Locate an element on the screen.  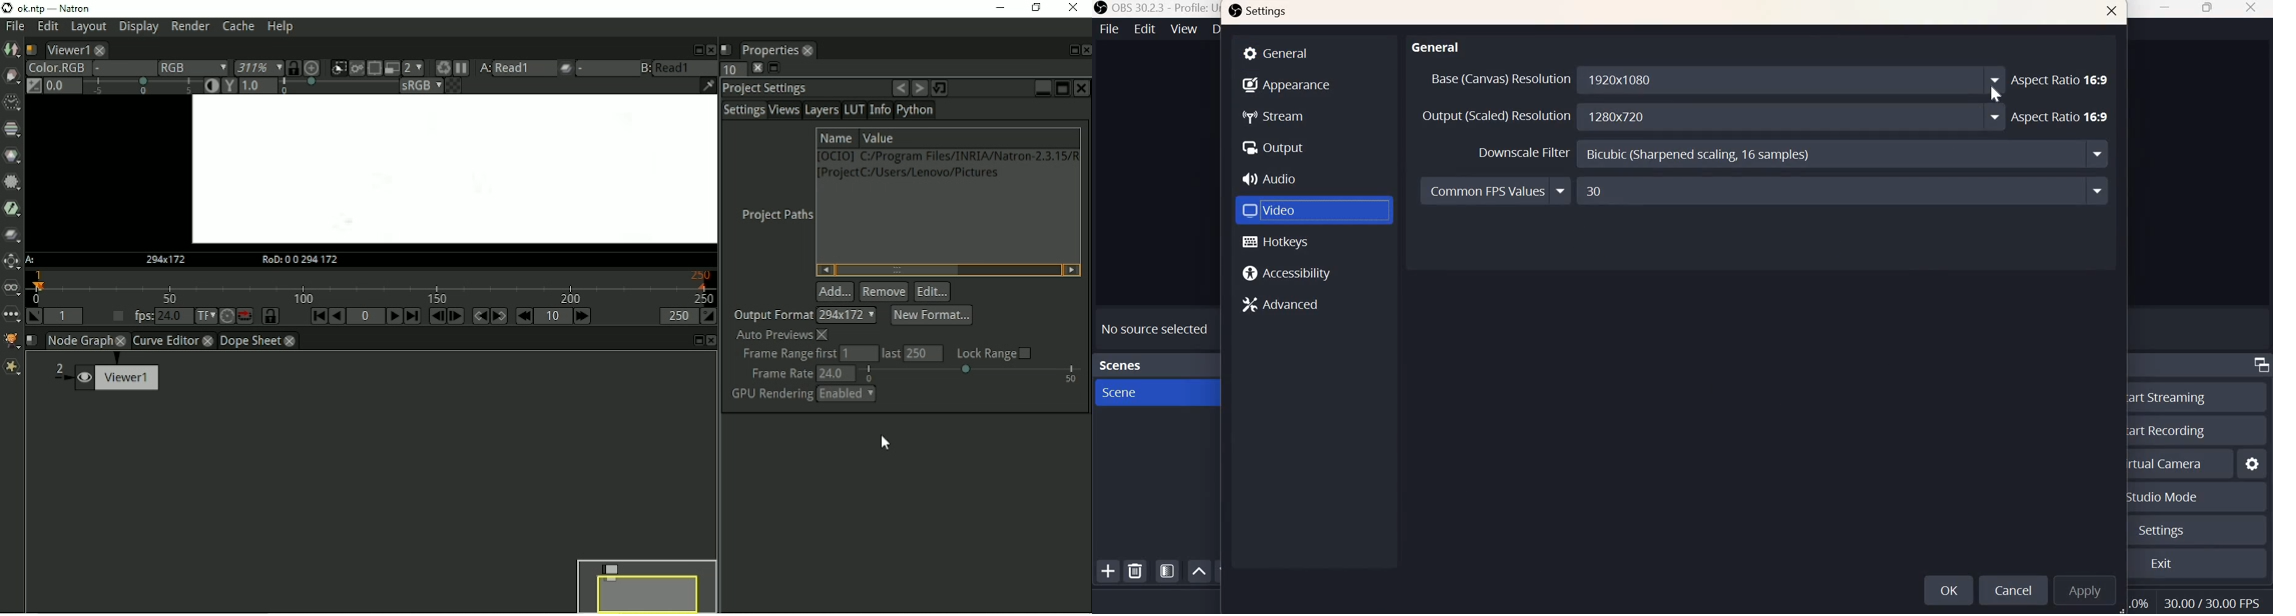
Studio mode is located at coordinates (2162, 498).